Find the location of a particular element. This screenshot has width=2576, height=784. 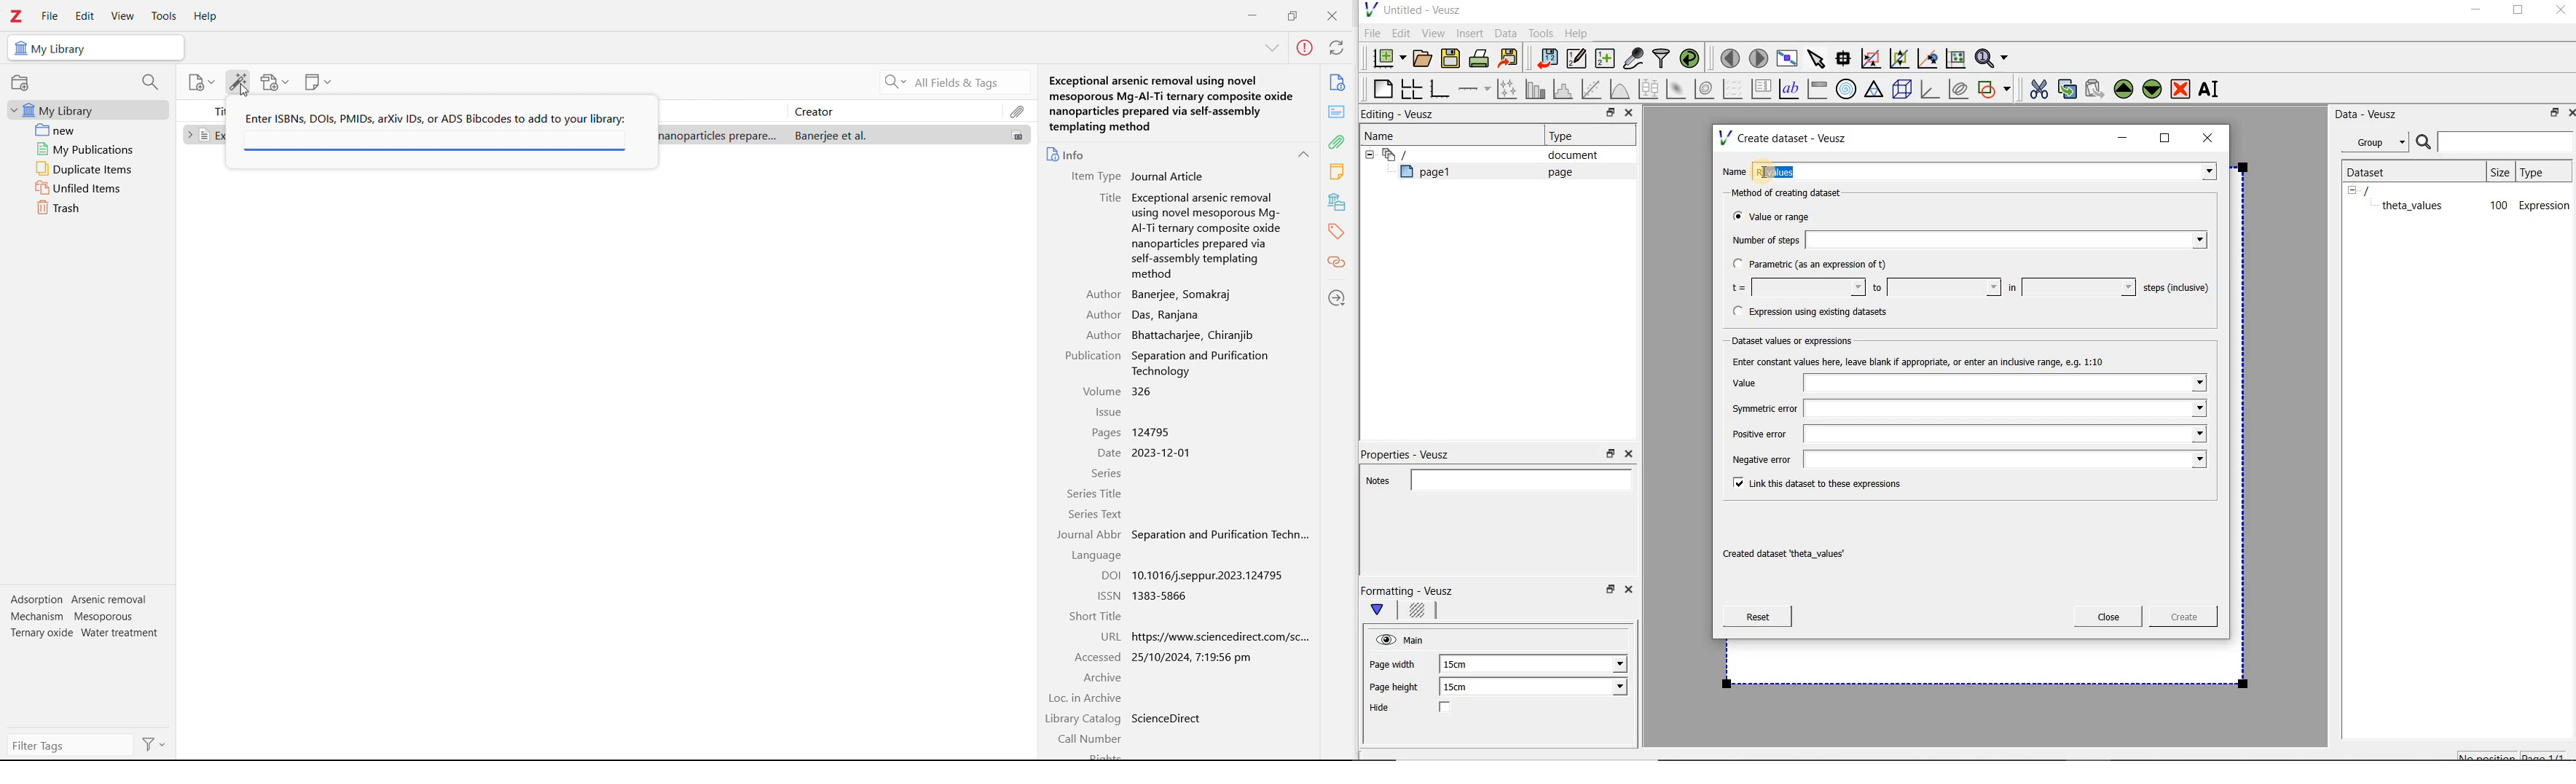

Fit a function to data is located at coordinates (1593, 89).